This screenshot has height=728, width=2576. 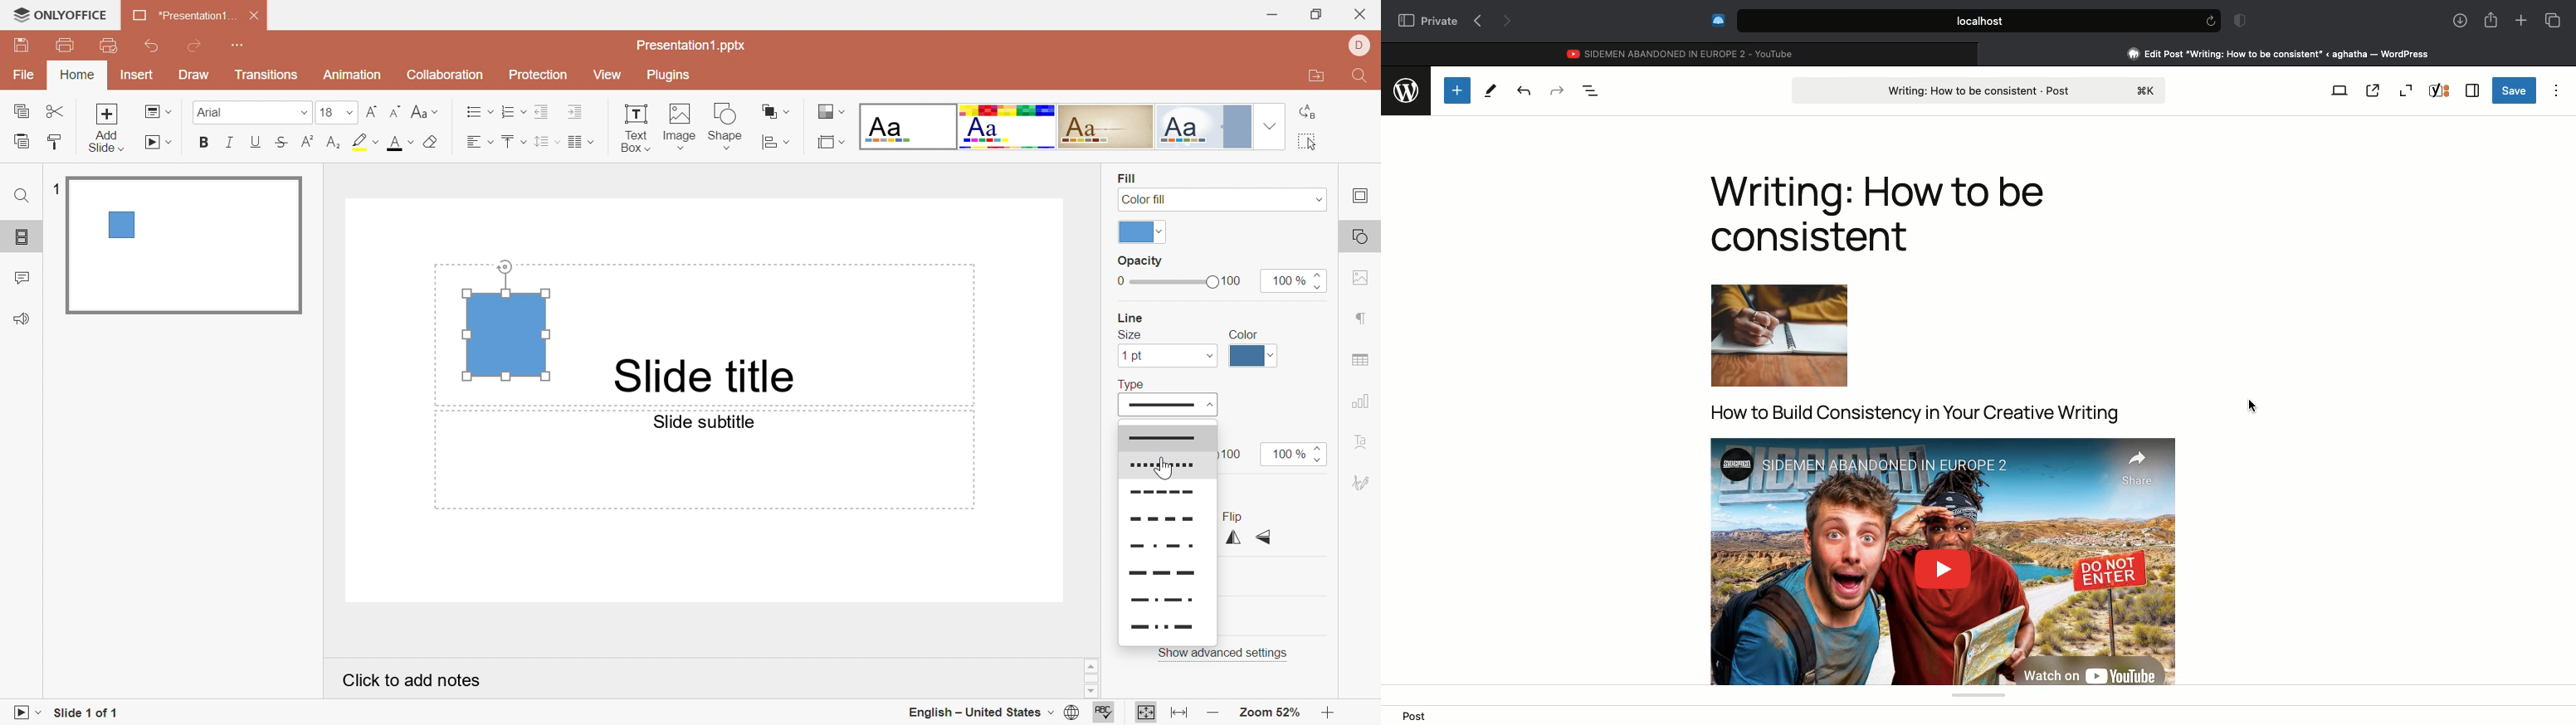 I want to click on Fit to width, so click(x=1177, y=713).